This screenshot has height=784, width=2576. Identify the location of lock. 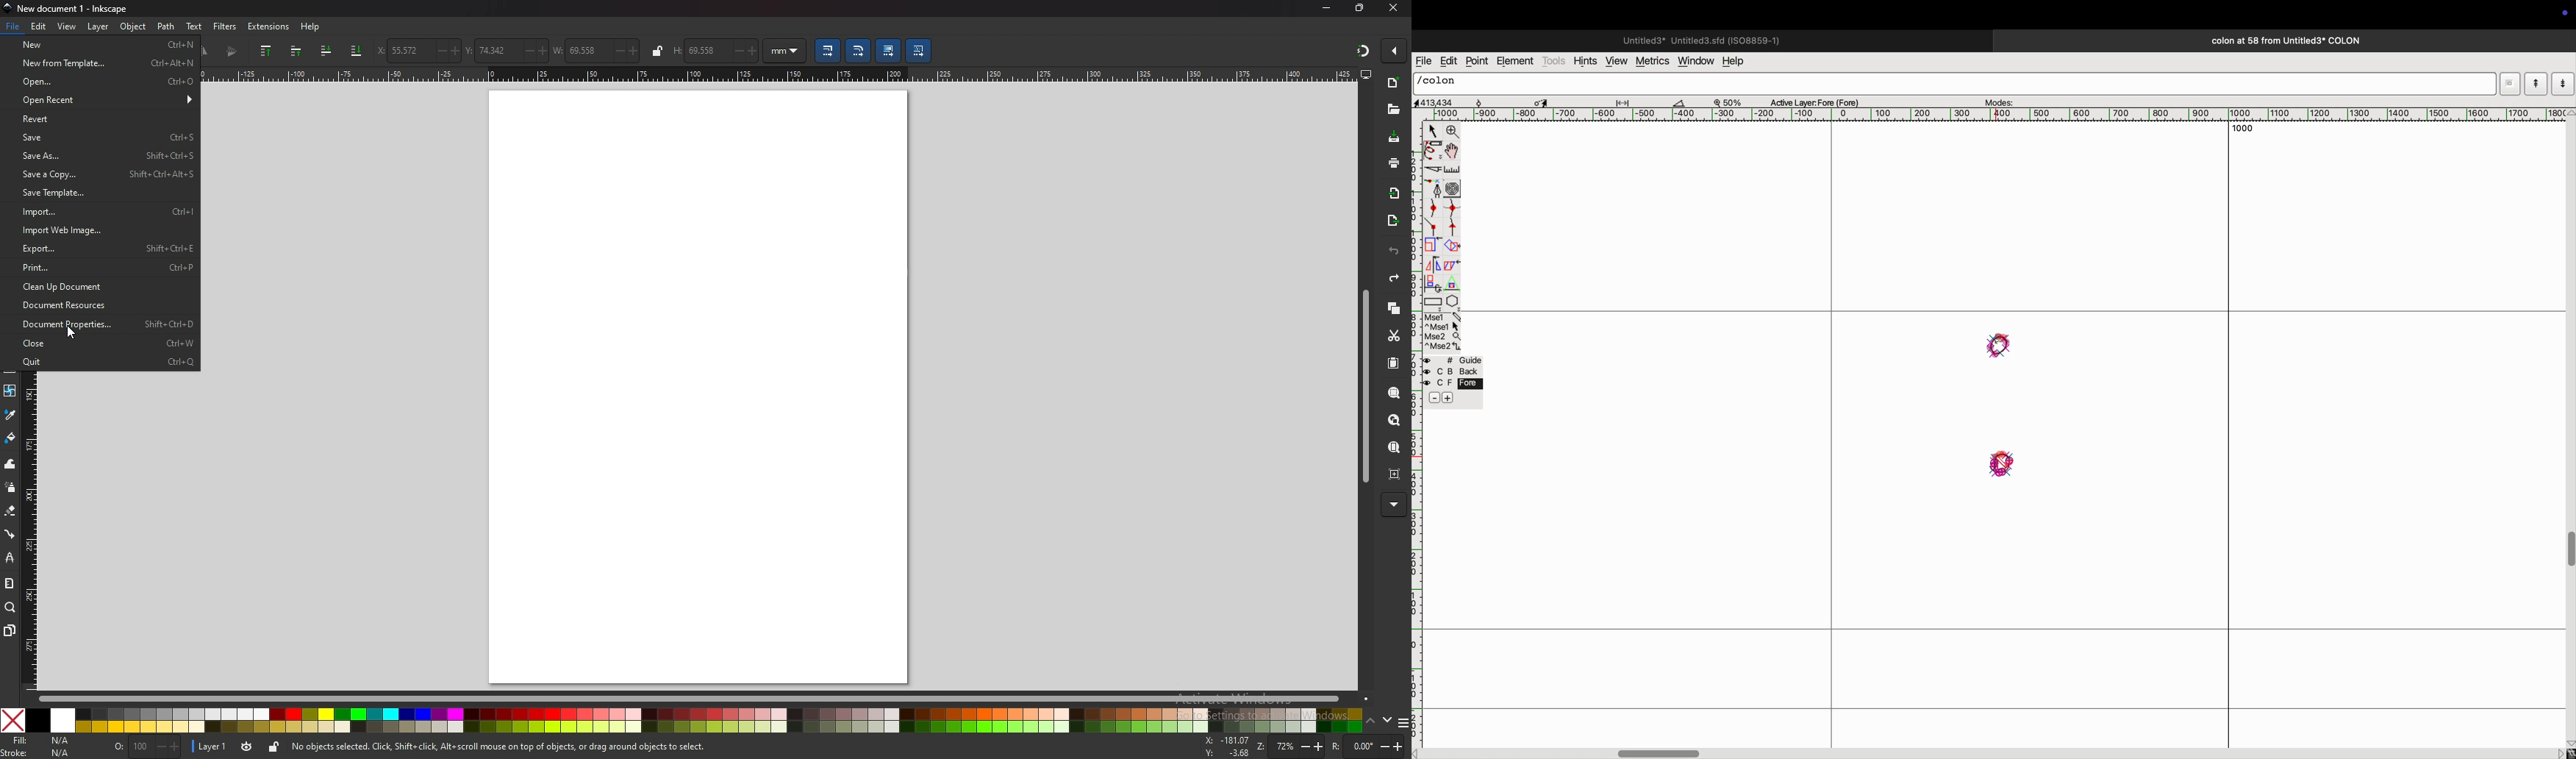
(658, 51).